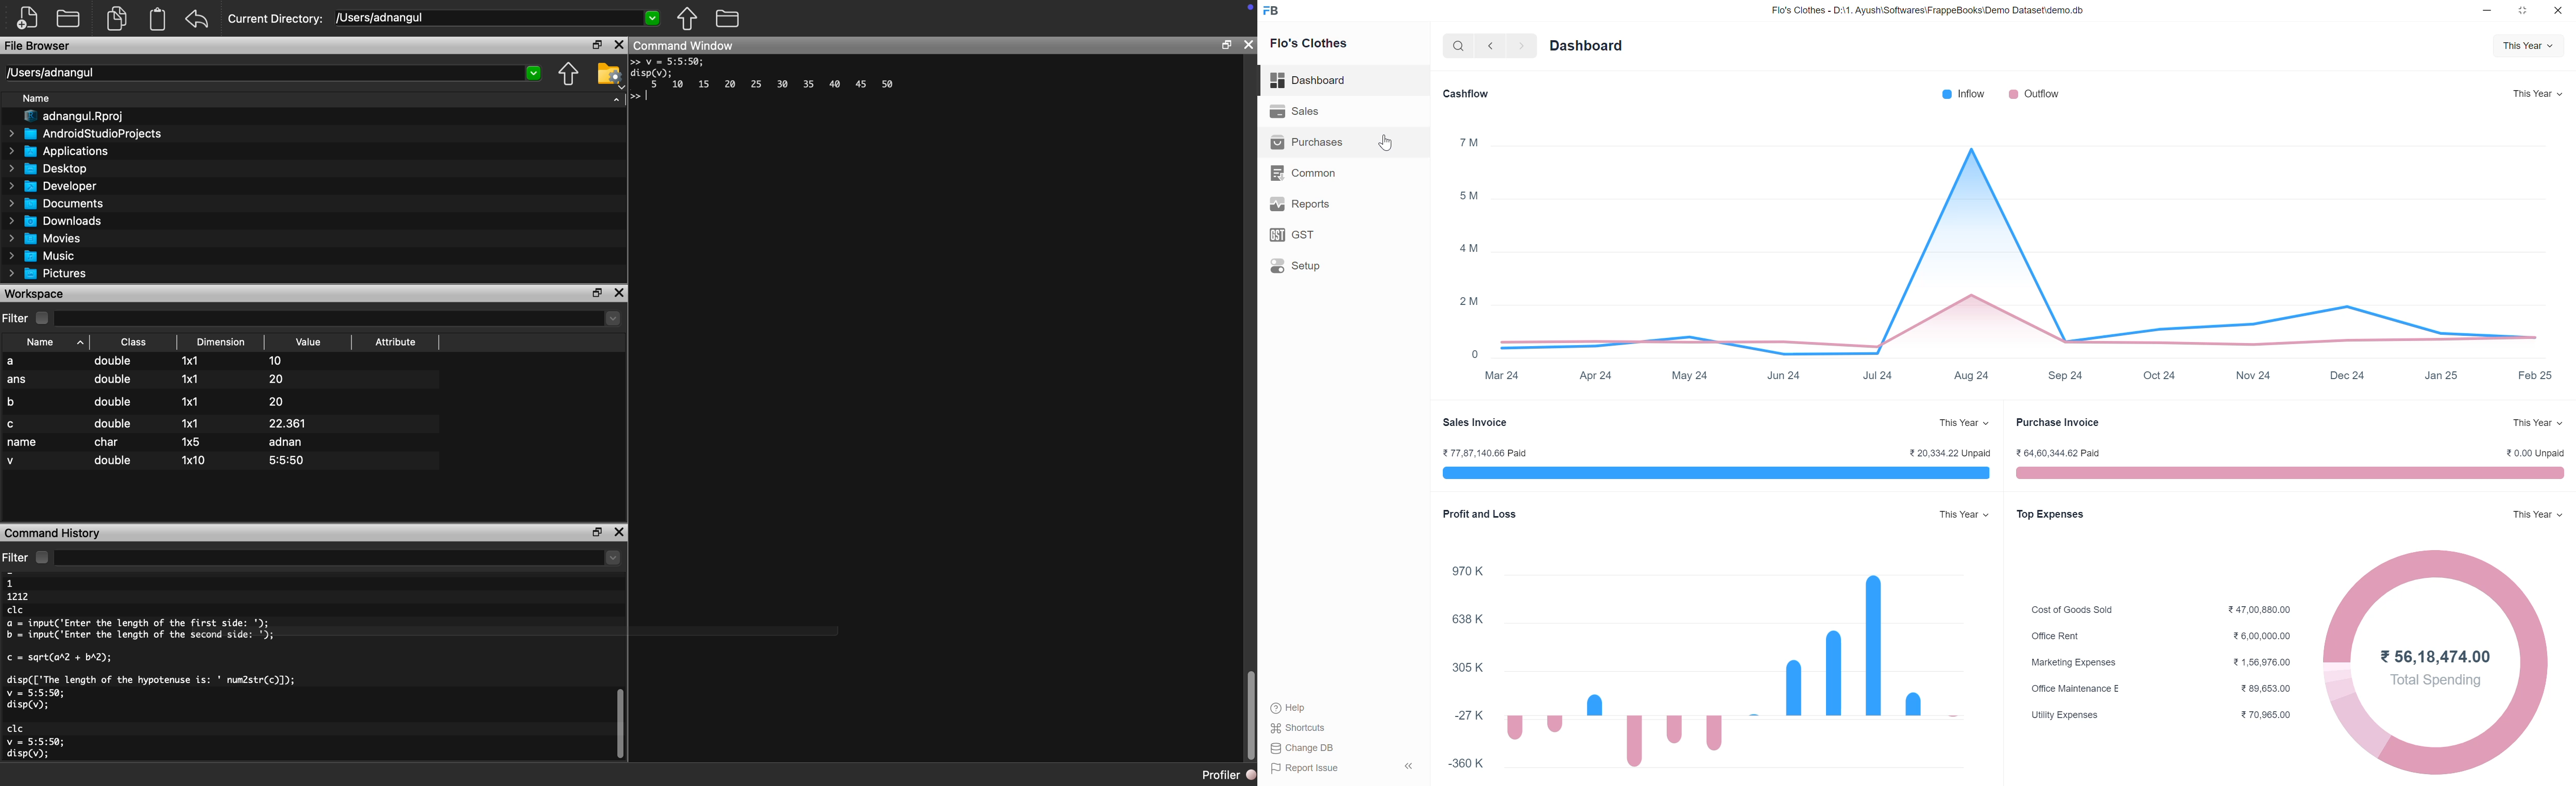 The height and width of the screenshot is (812, 2576). Describe the element at coordinates (1878, 375) in the screenshot. I see `Jul 24` at that location.